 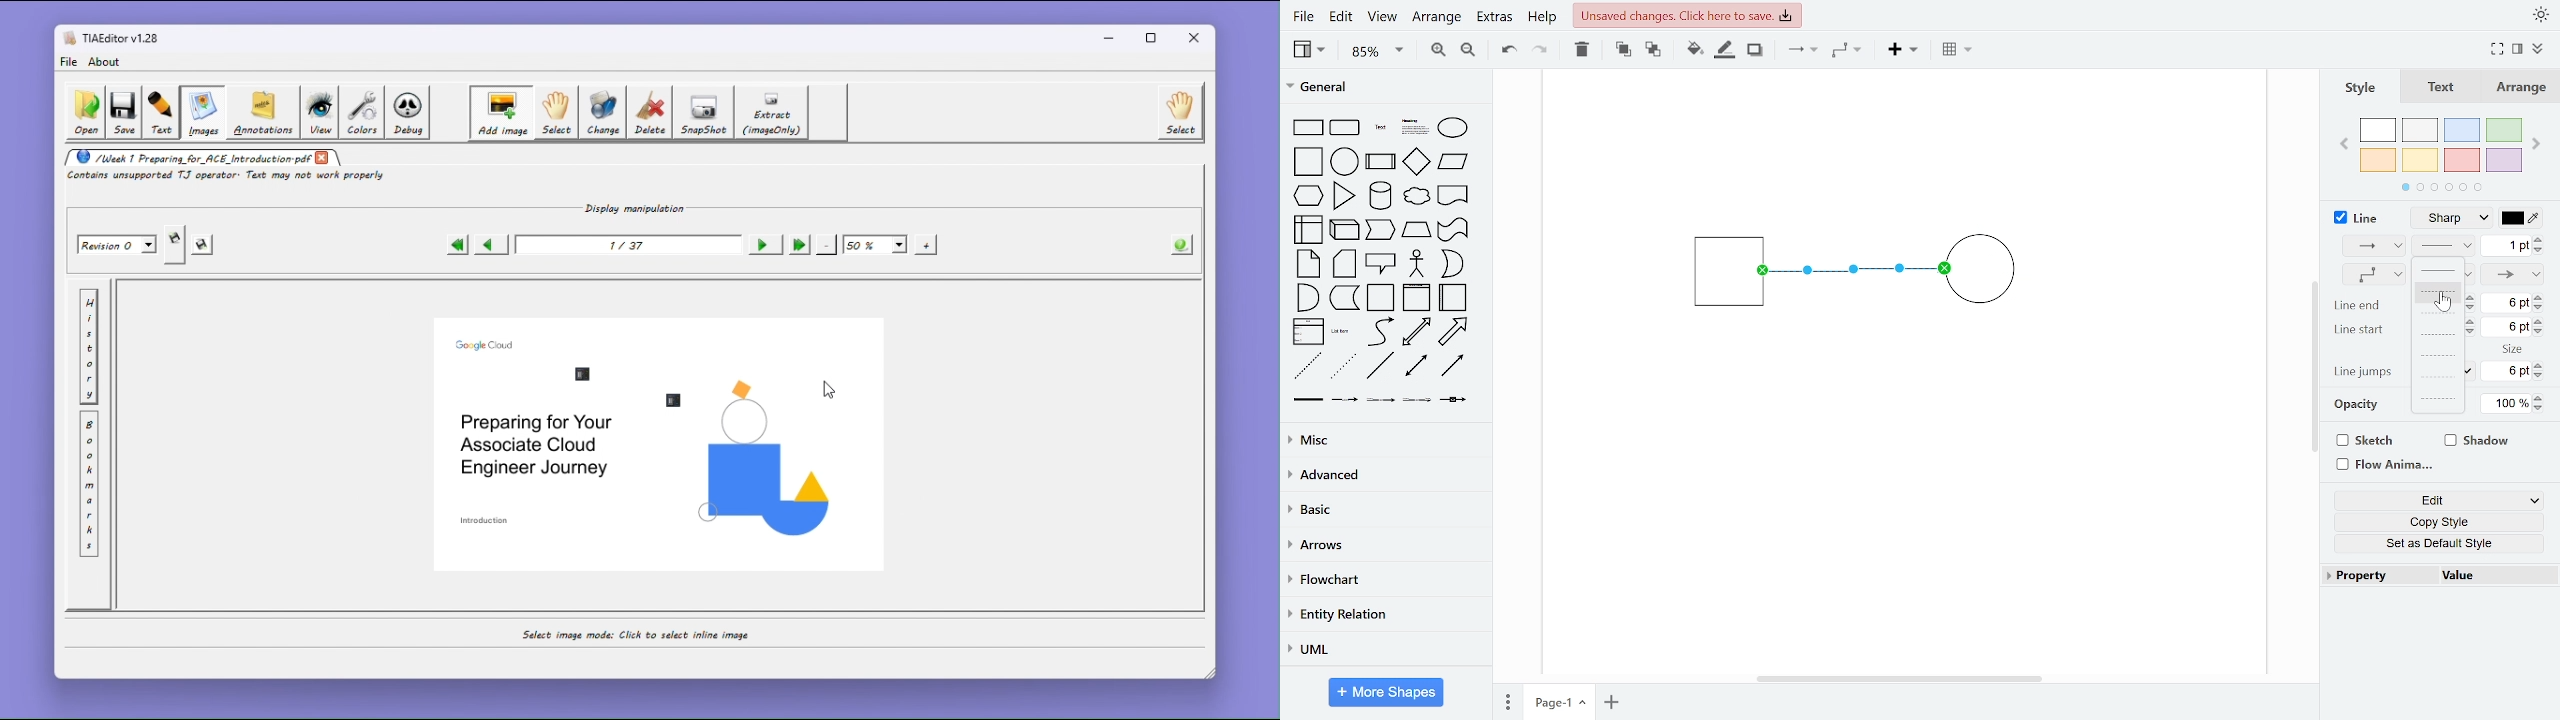 What do you see at coordinates (1582, 49) in the screenshot?
I see `delete` at bounding box center [1582, 49].